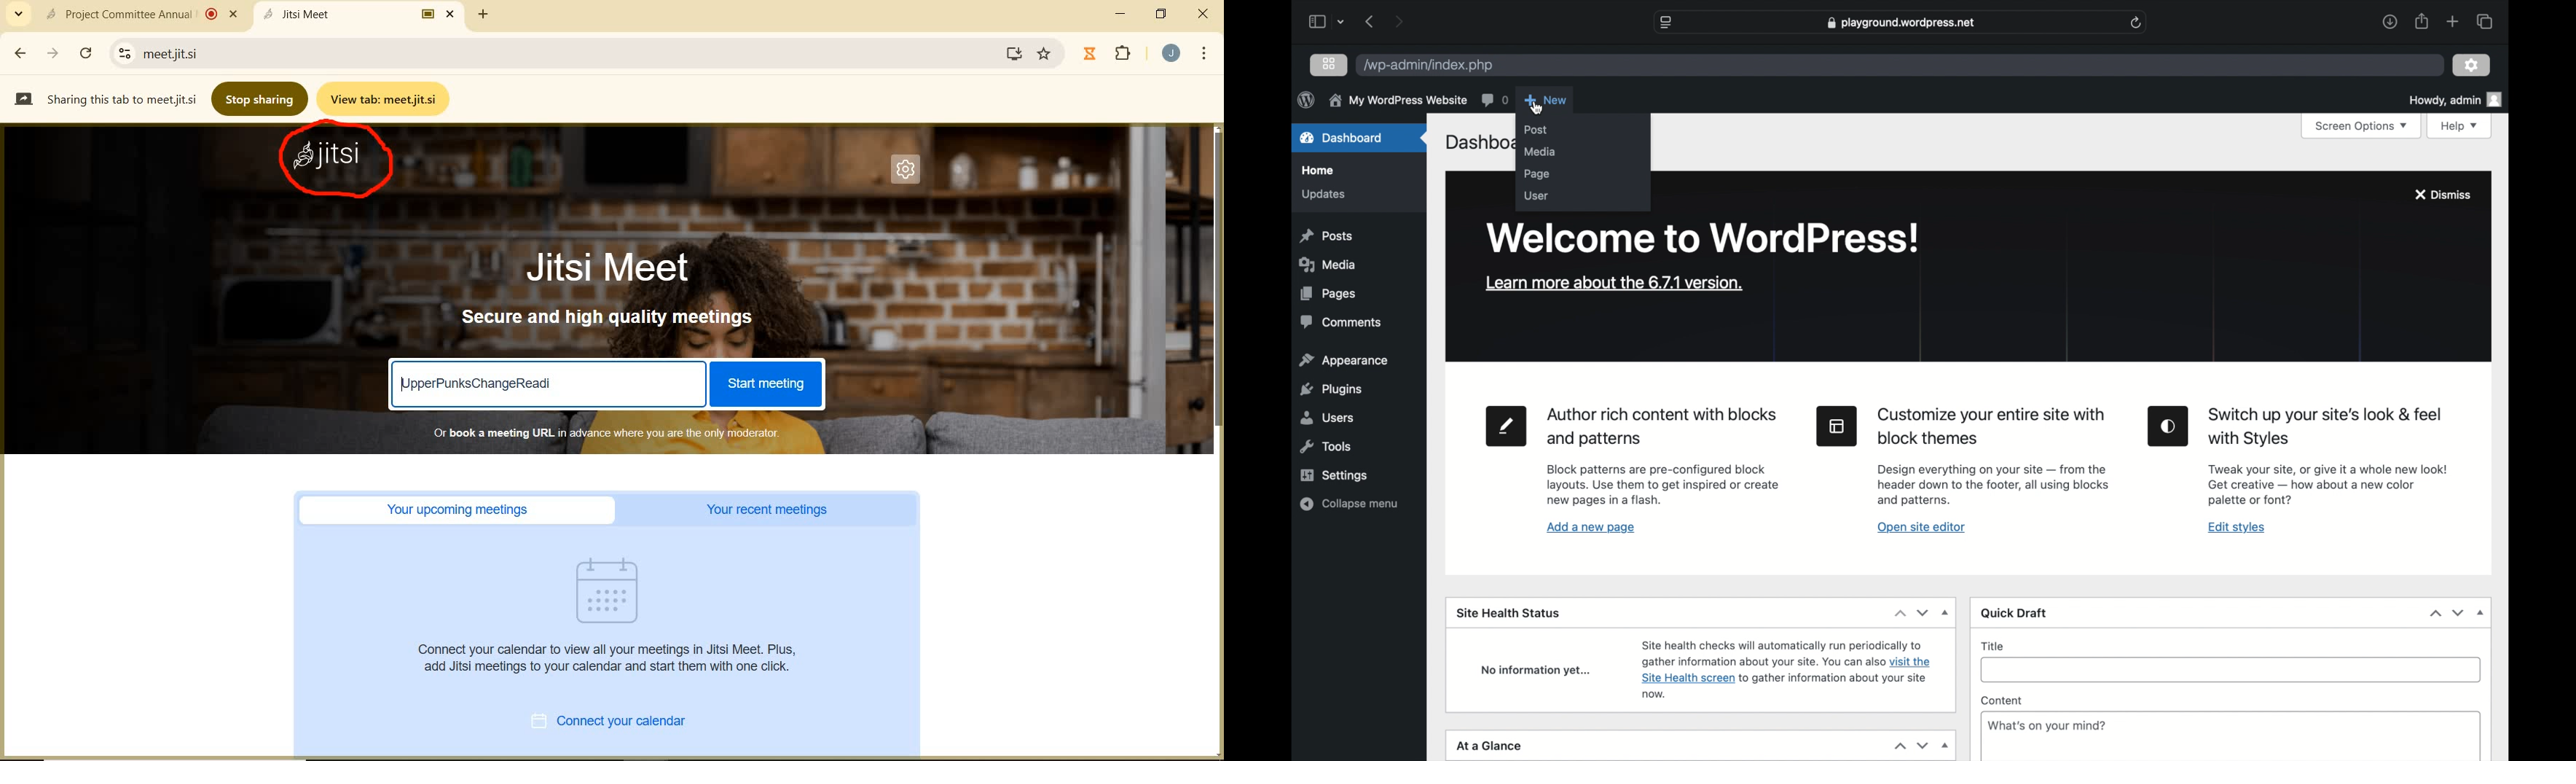  Describe the element at coordinates (1541, 152) in the screenshot. I see `media` at that location.